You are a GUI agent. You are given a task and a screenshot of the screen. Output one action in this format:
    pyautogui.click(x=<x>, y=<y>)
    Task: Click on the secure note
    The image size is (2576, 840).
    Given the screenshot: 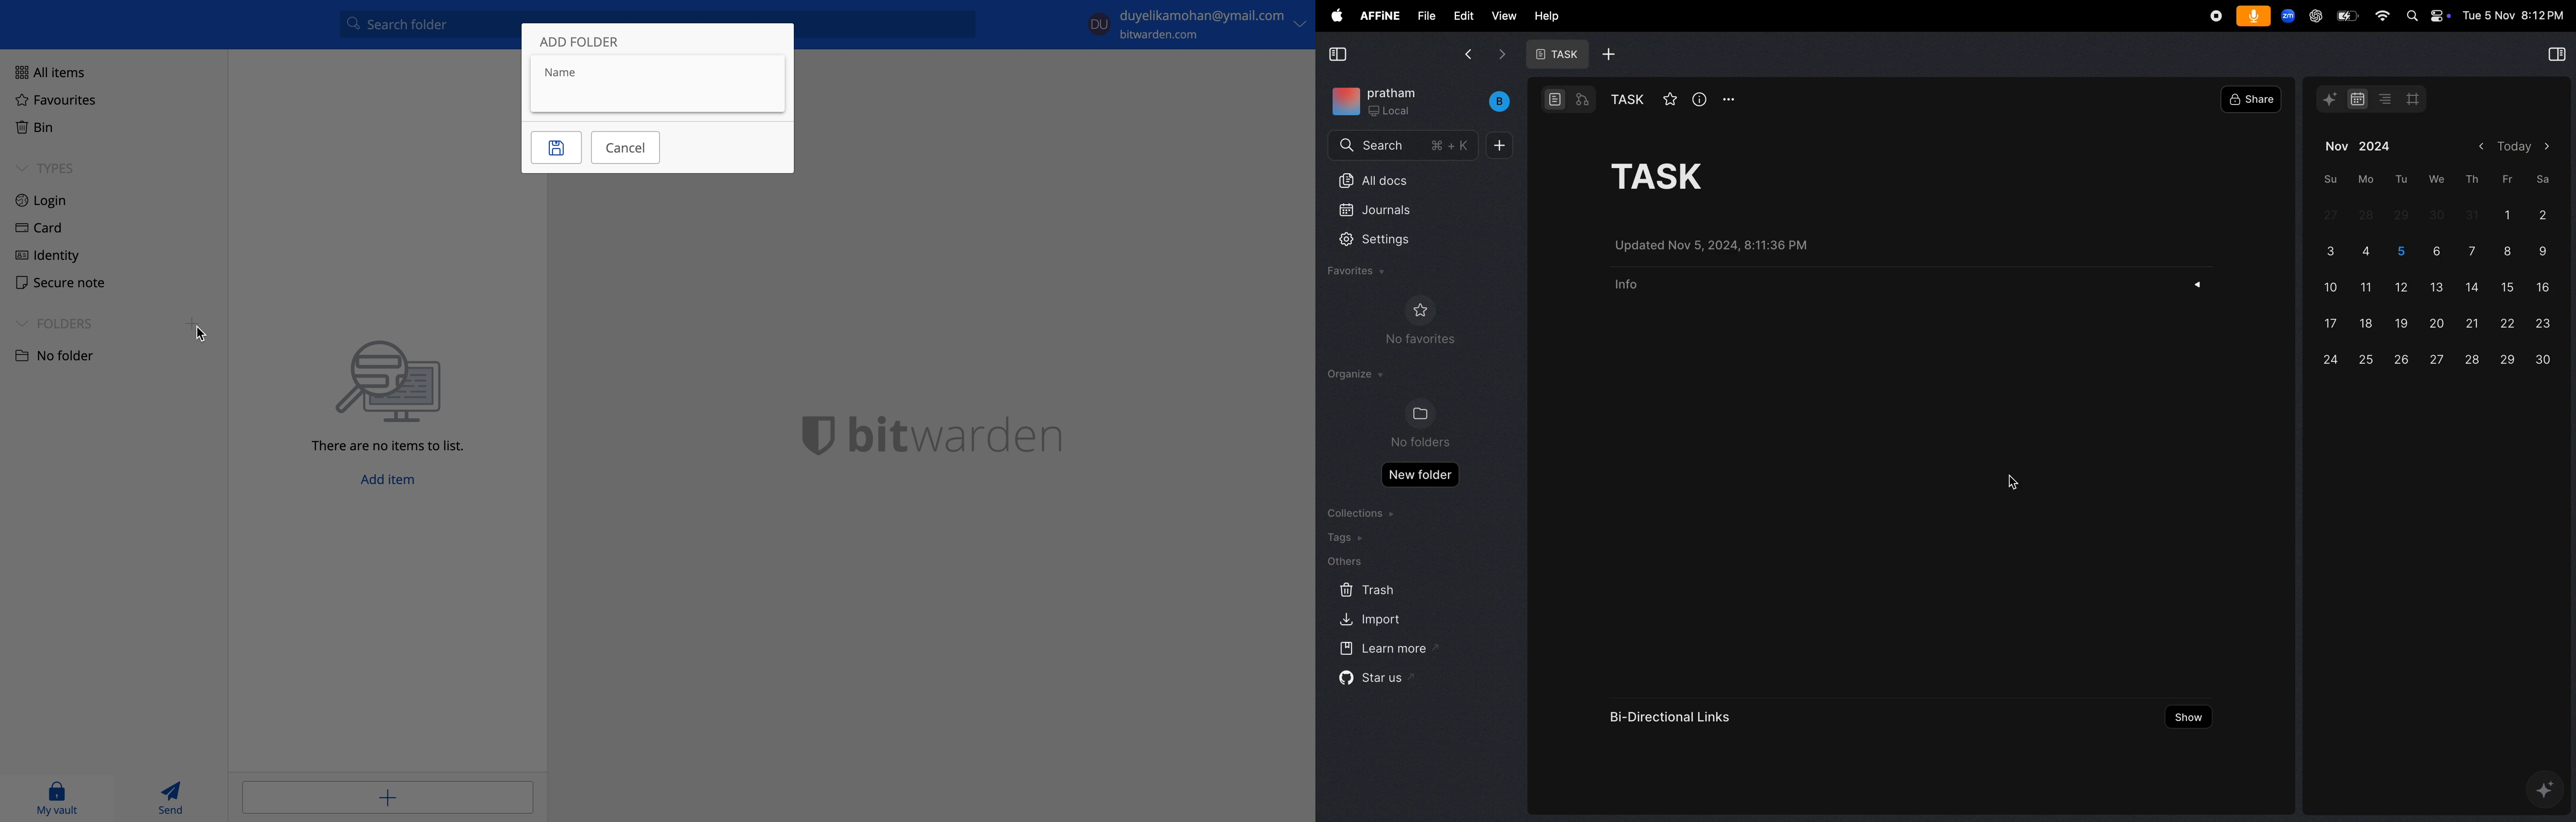 What is the action you would take?
    pyautogui.click(x=56, y=281)
    